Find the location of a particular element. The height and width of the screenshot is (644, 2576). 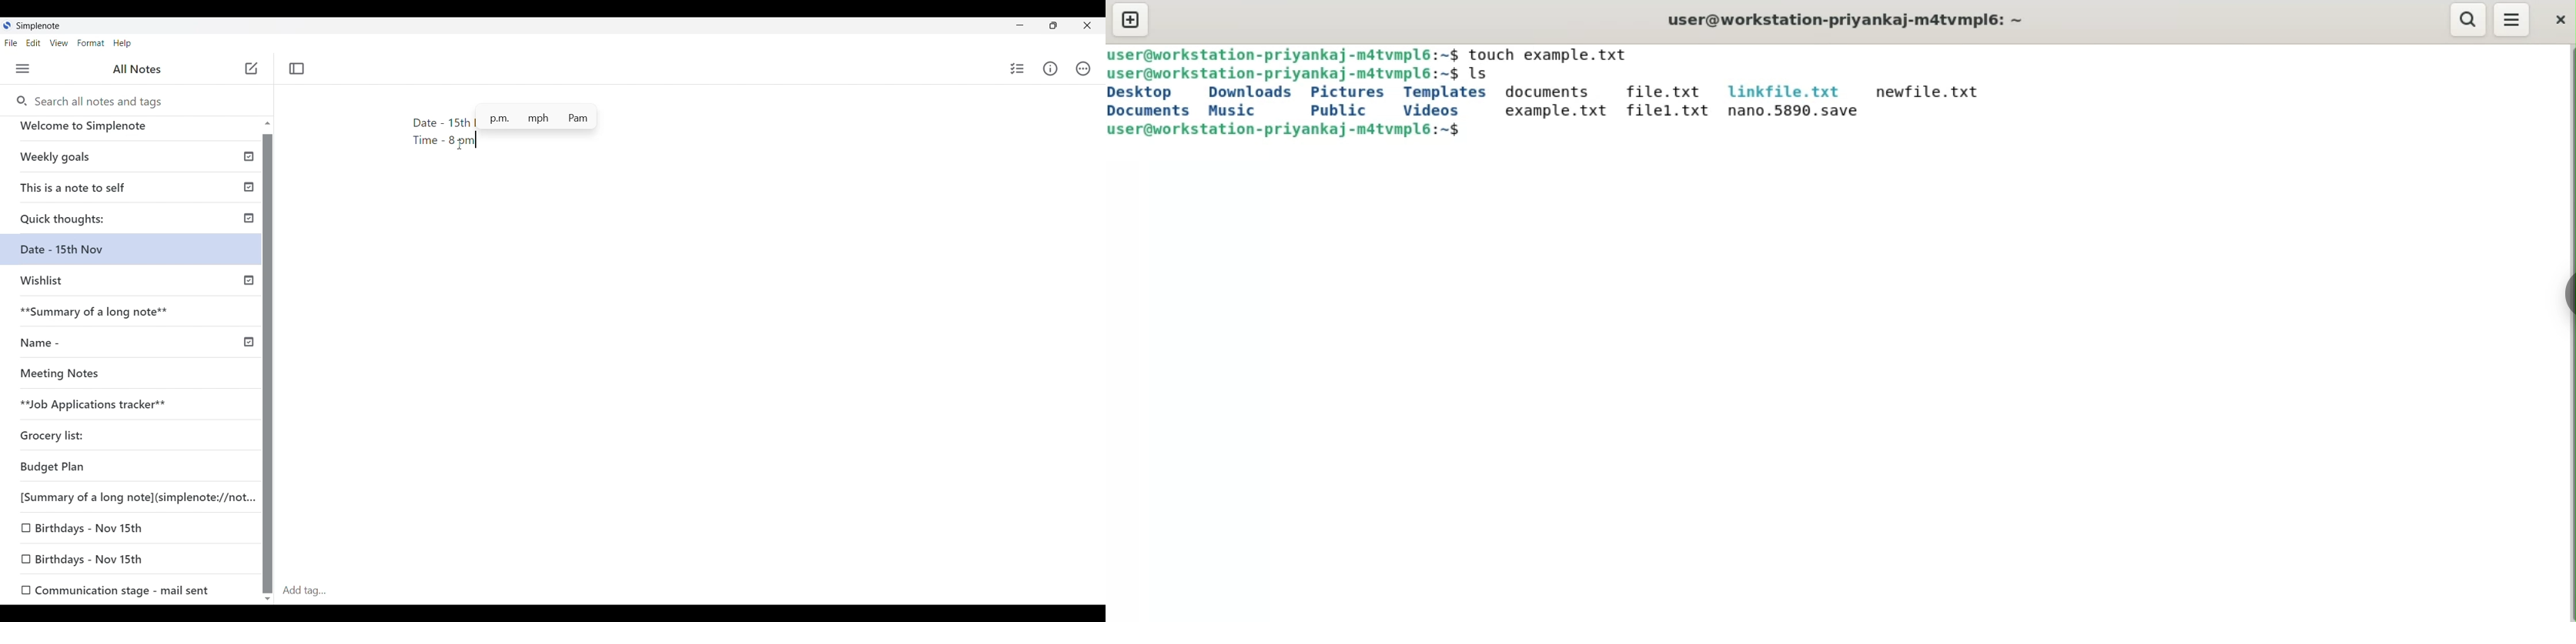

date is located at coordinates (123, 468).